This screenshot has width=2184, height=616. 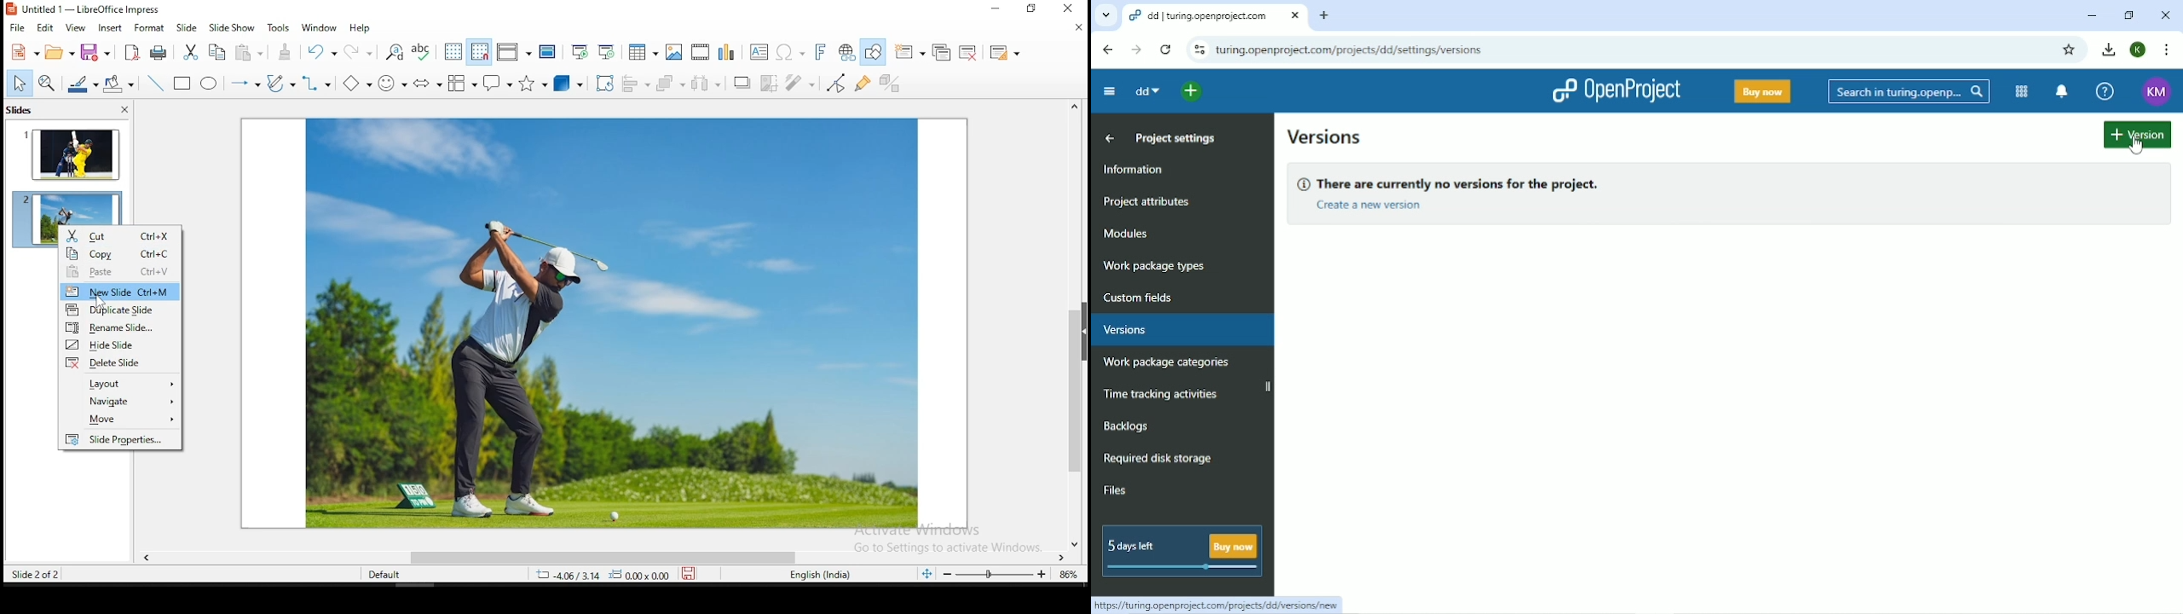 I want to click on start from current slide, so click(x=606, y=53).